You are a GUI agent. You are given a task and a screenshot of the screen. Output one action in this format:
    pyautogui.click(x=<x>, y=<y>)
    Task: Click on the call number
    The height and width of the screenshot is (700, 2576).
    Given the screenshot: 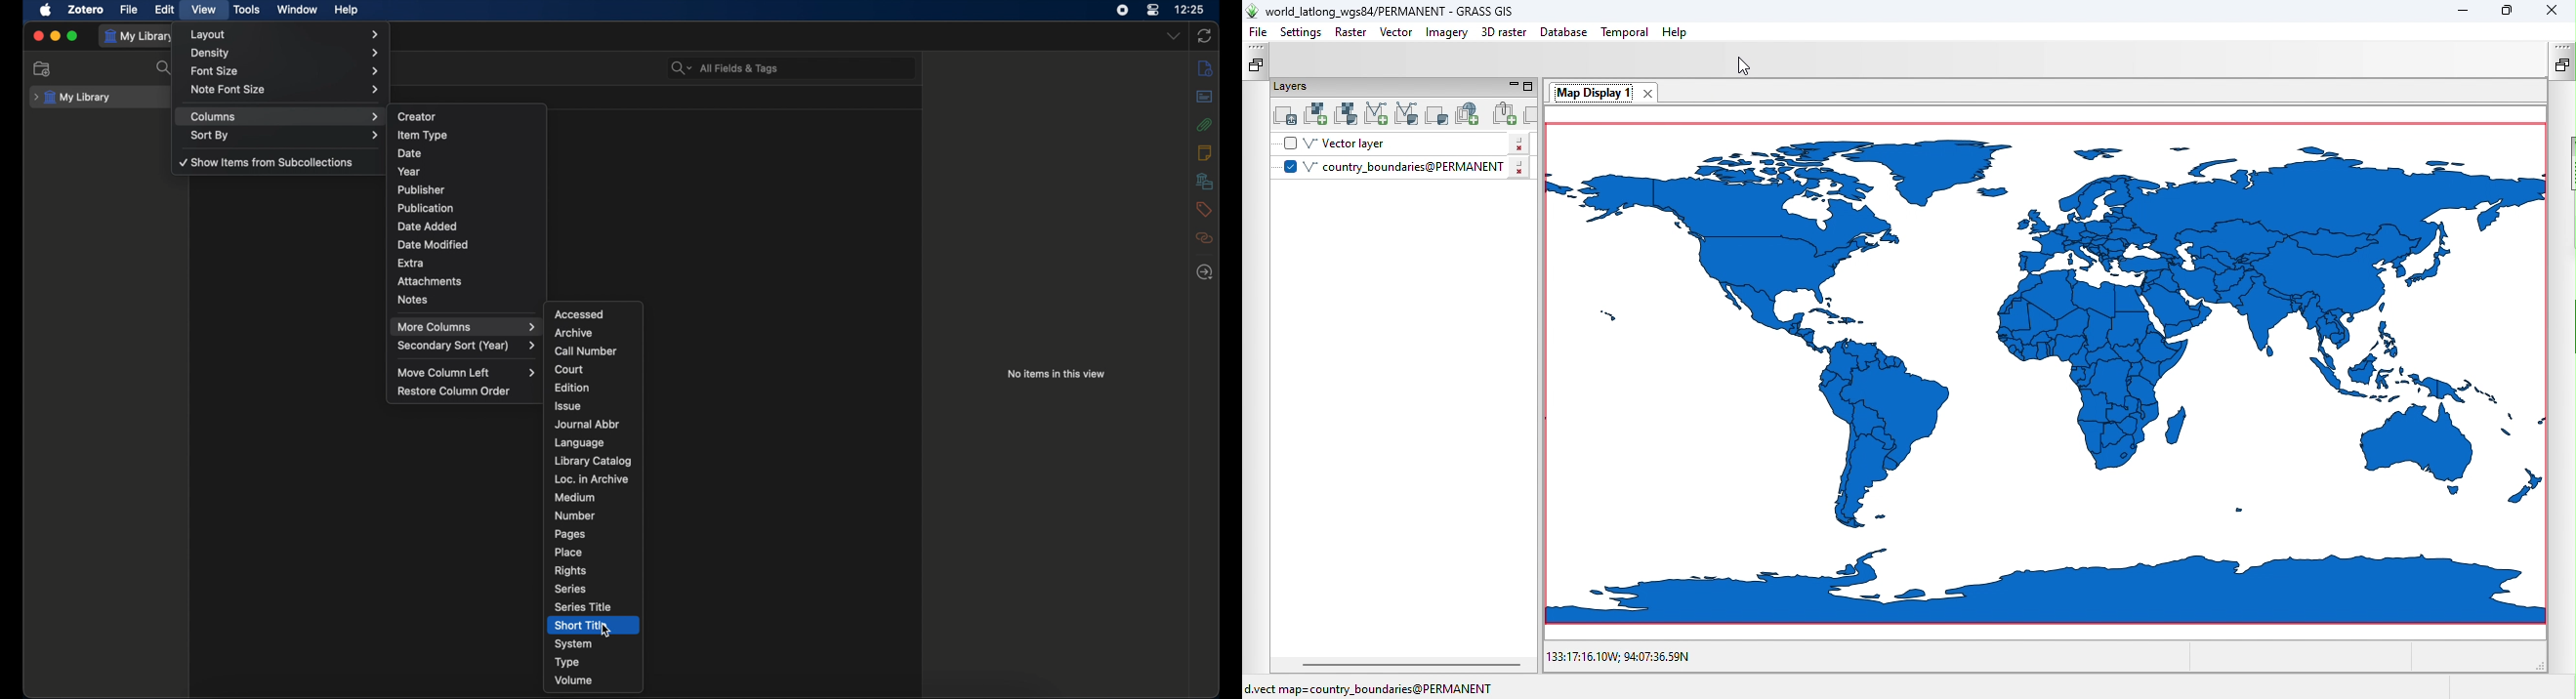 What is the action you would take?
    pyautogui.click(x=588, y=351)
    